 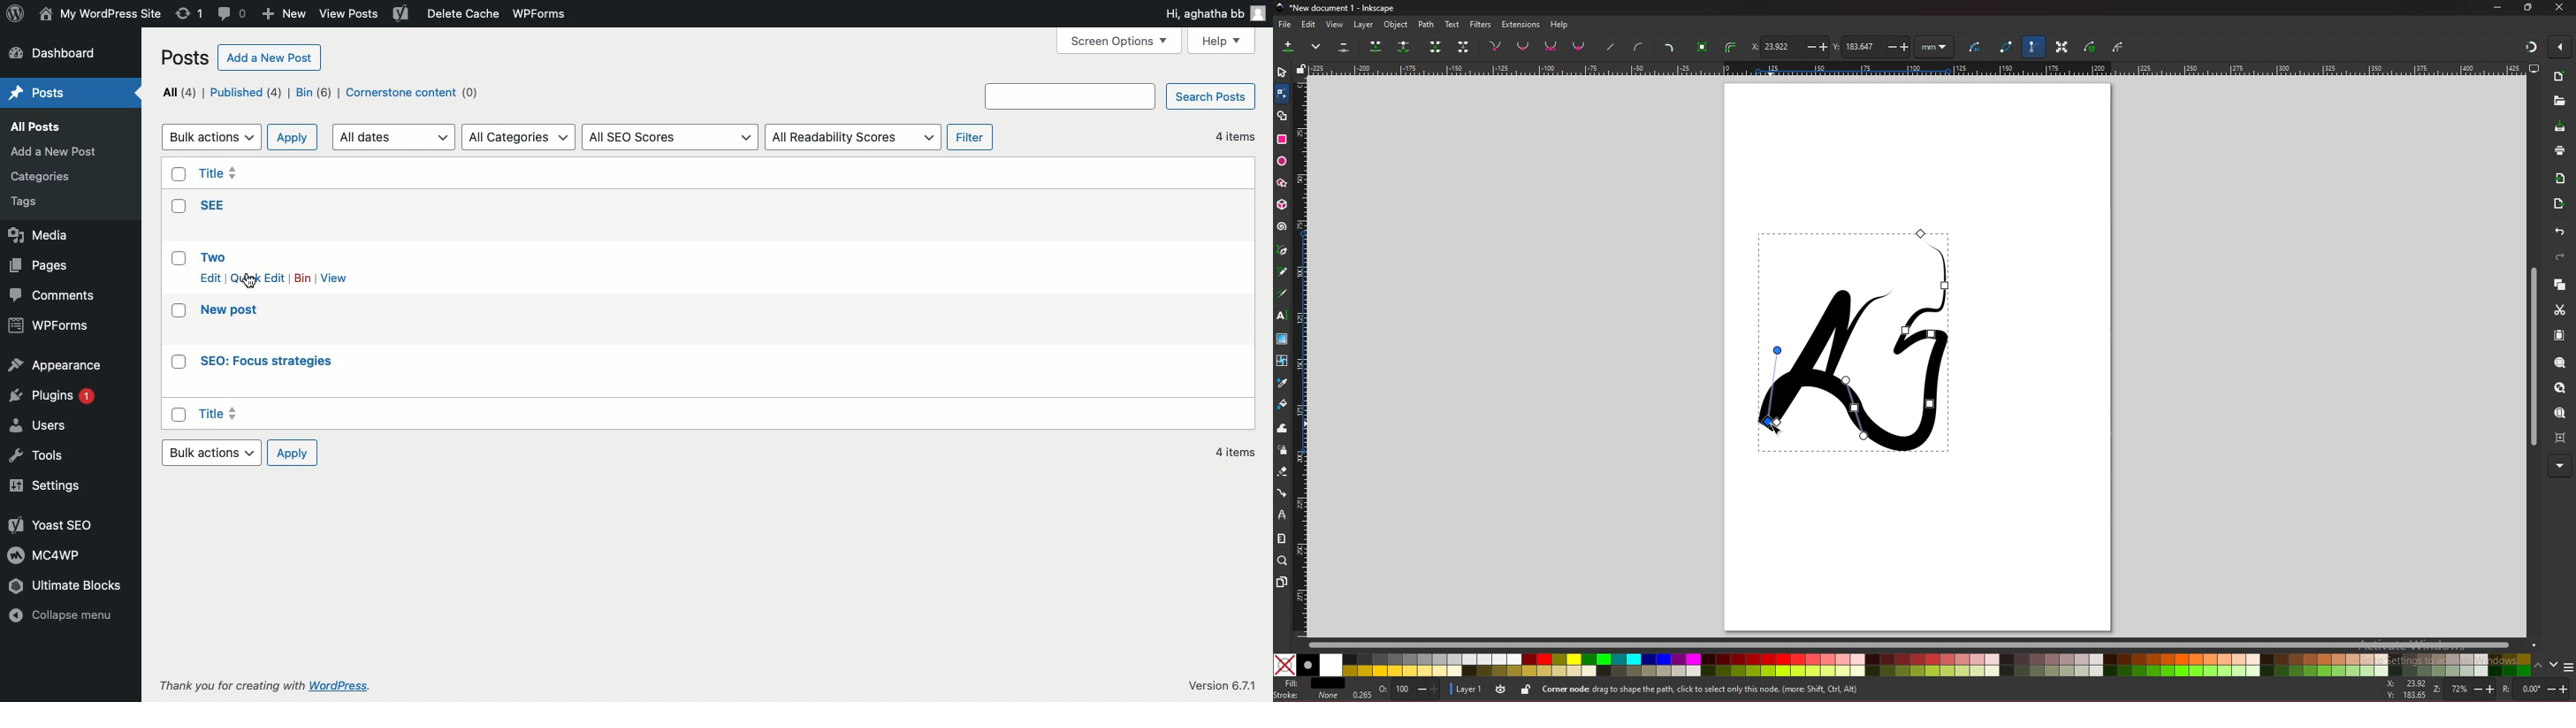 What do you see at coordinates (1309, 24) in the screenshot?
I see `edit` at bounding box center [1309, 24].